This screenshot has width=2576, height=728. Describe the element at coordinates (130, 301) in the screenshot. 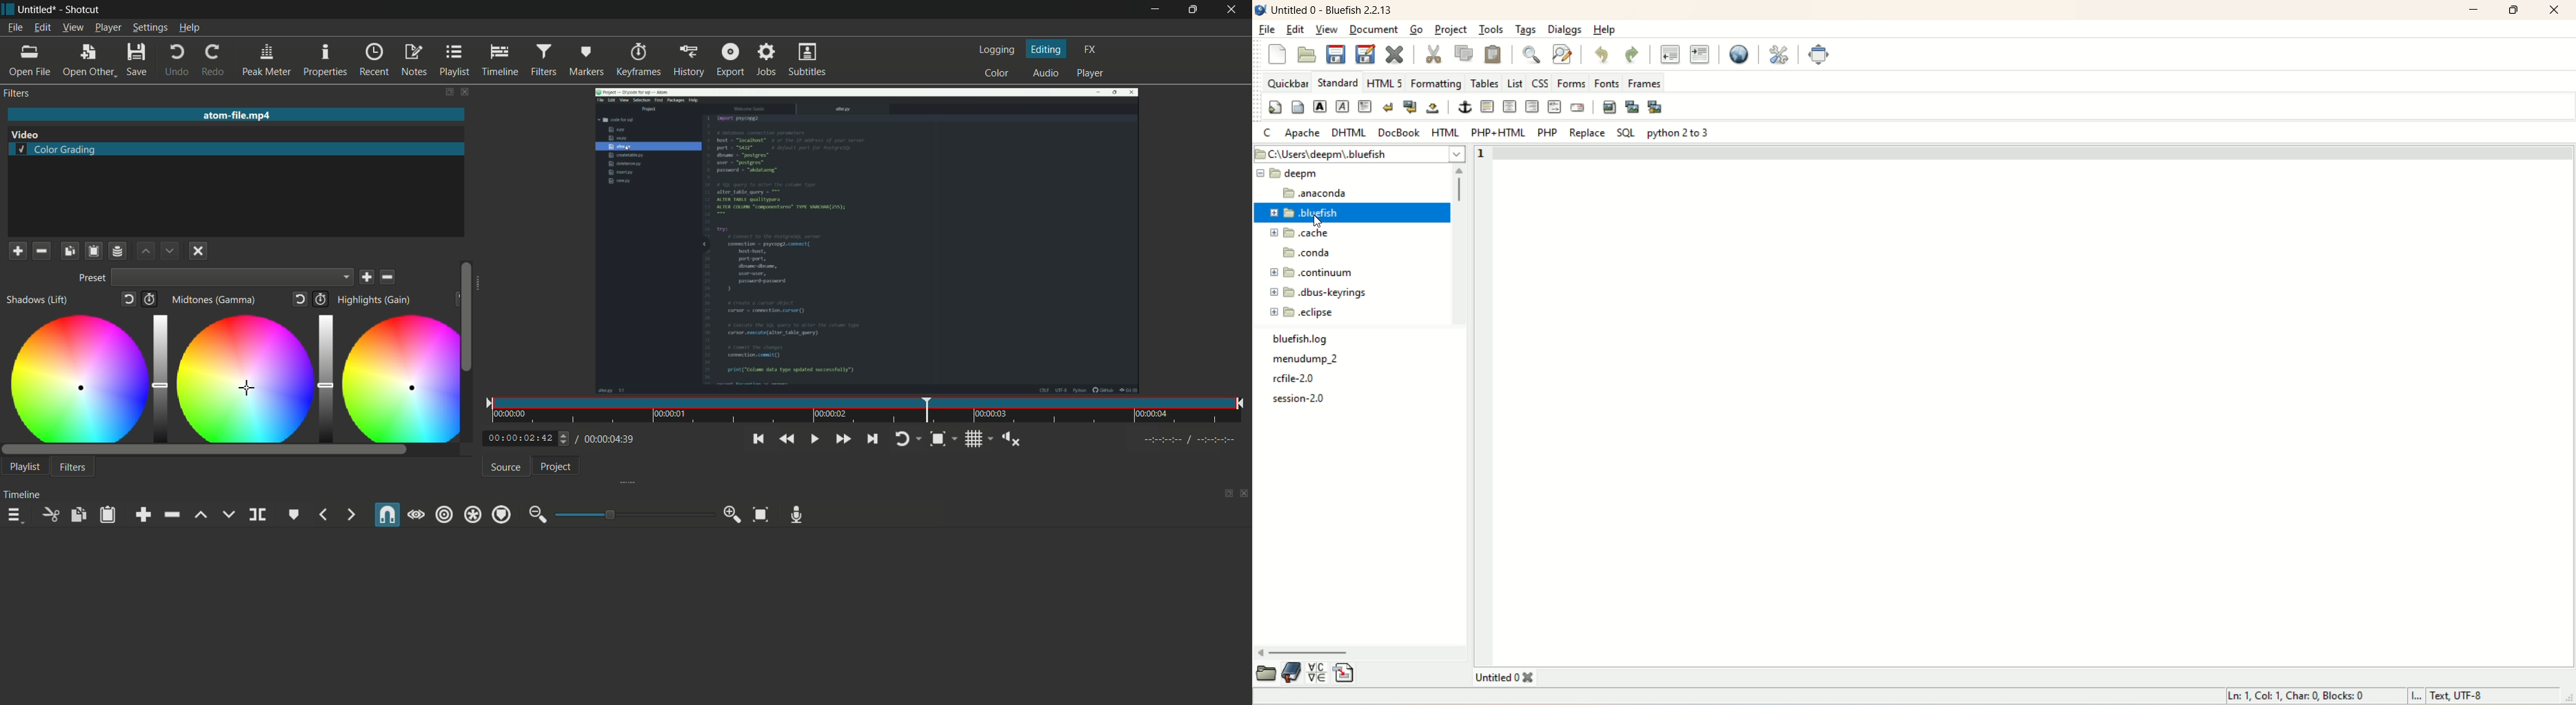

I see `reset to default` at that location.